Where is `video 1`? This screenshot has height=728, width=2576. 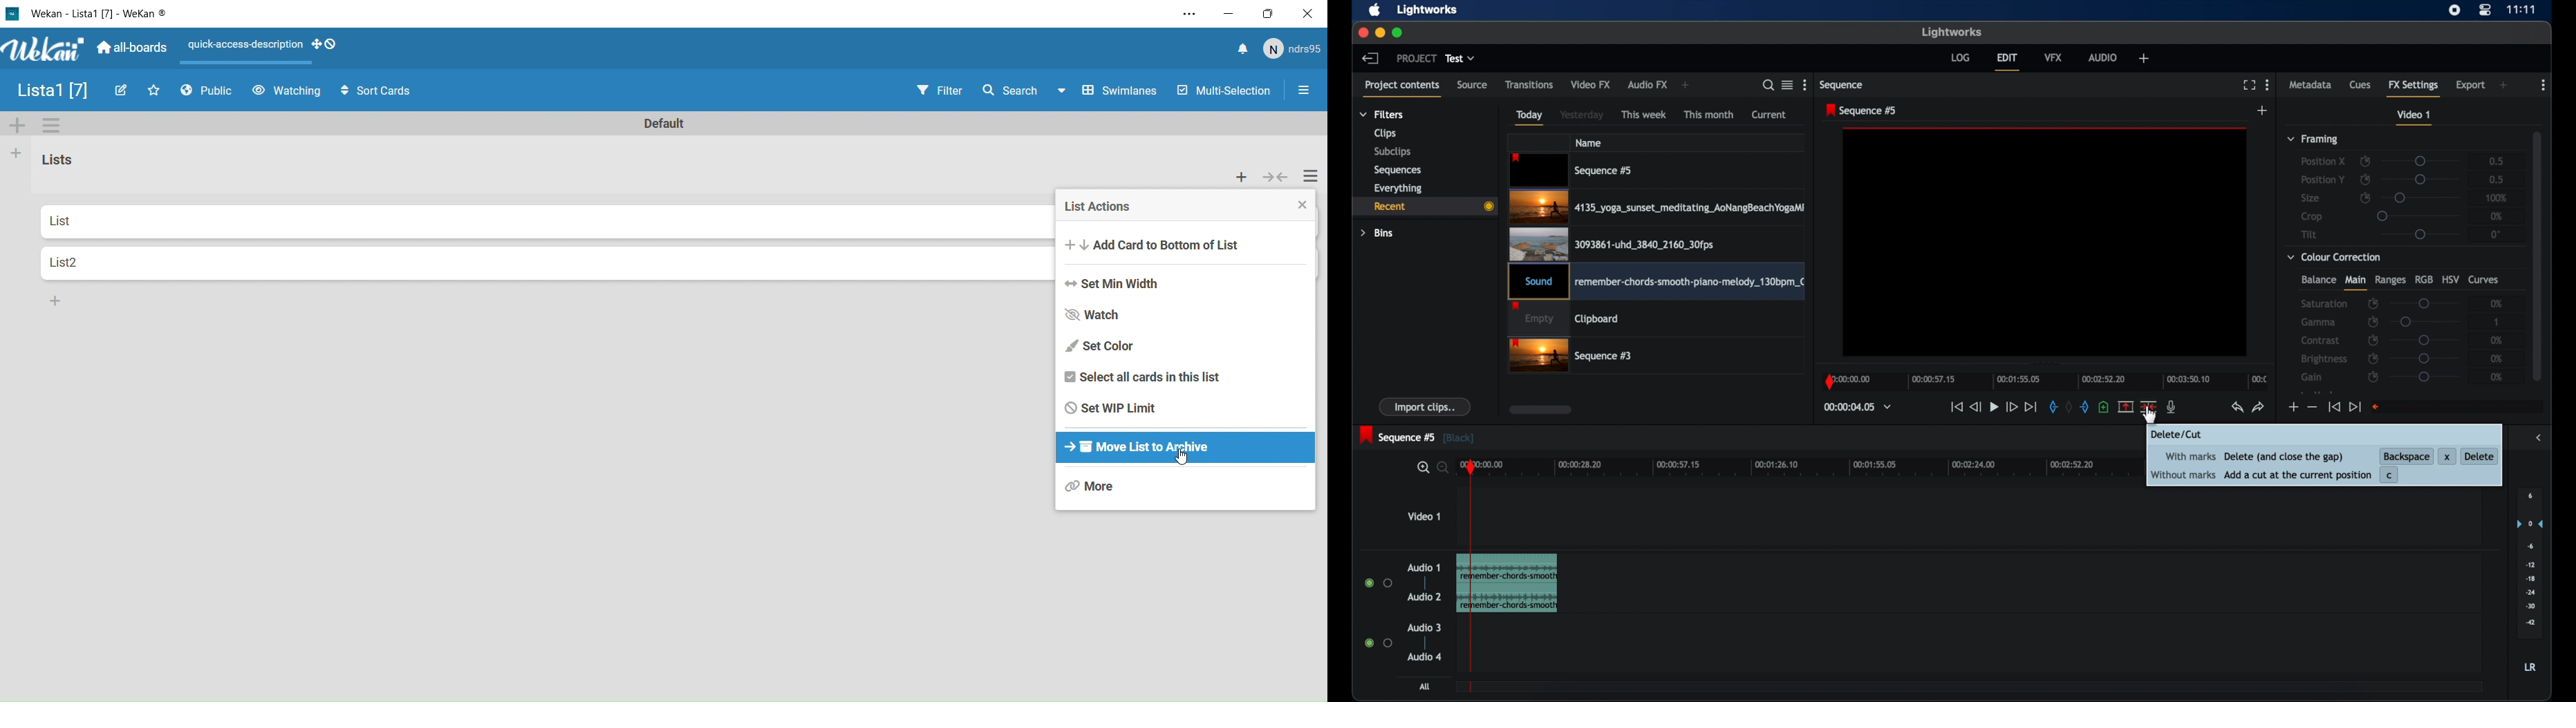
video 1 is located at coordinates (1424, 515).